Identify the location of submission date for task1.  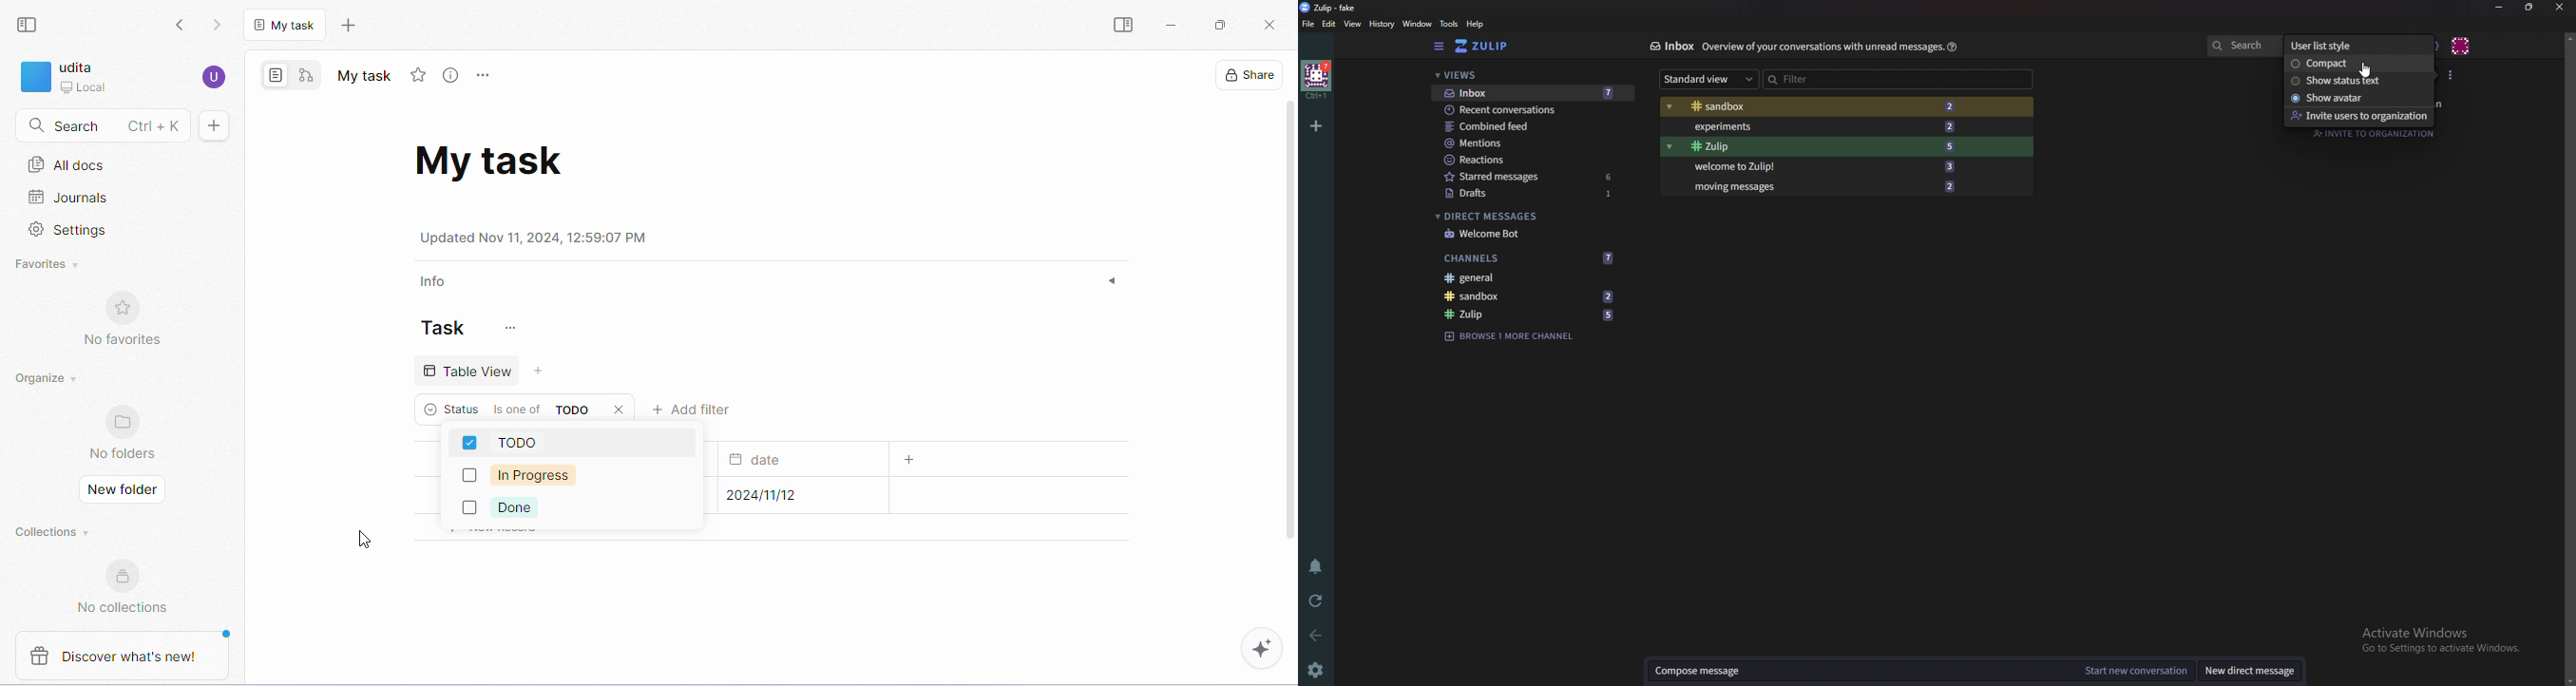
(763, 494).